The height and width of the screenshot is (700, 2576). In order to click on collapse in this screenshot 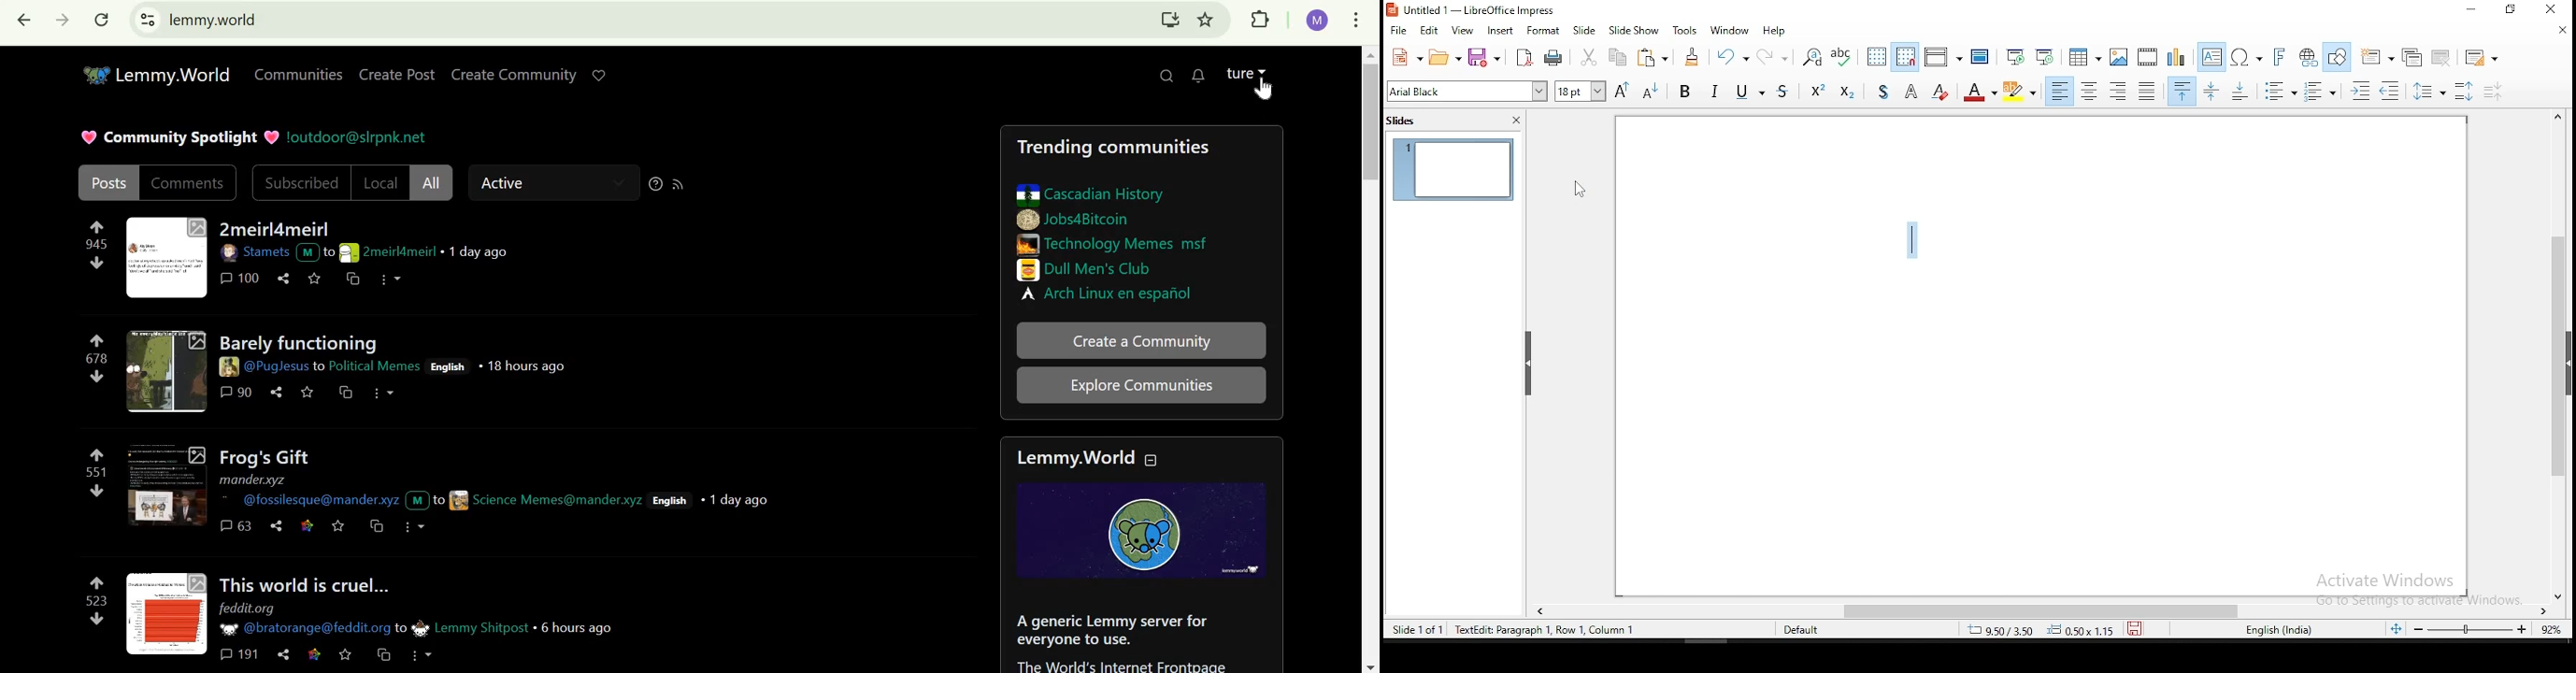, I will do `click(1529, 364)`.